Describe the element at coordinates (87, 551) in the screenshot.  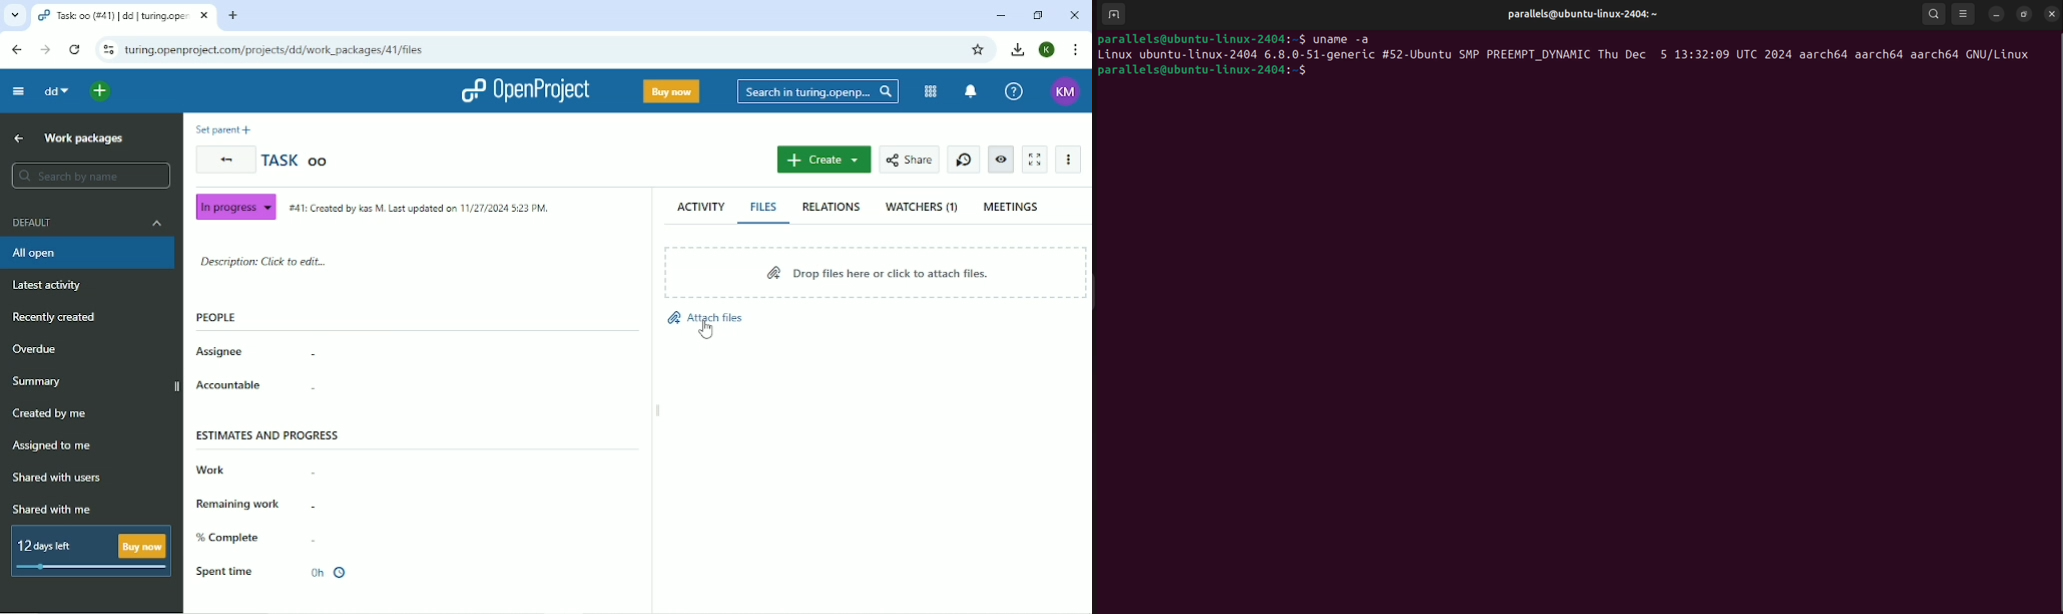
I see `12 days left buy now` at that location.